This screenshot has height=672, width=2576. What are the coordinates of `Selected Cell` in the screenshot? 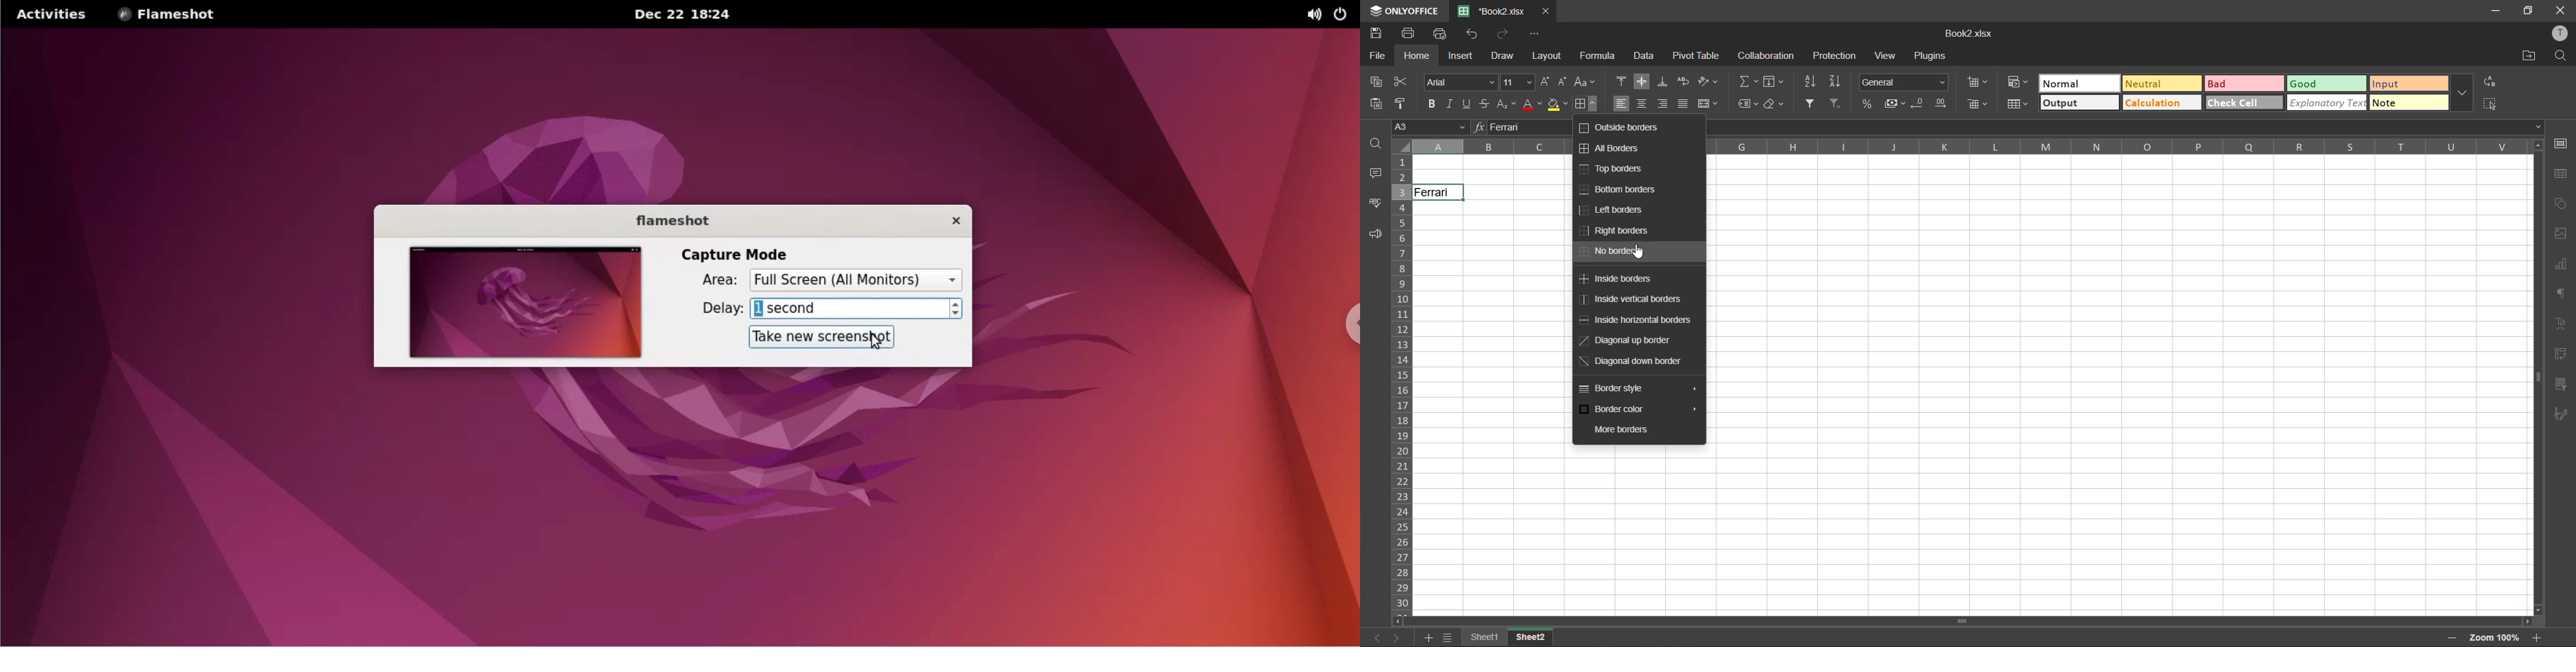 It's located at (1489, 239).